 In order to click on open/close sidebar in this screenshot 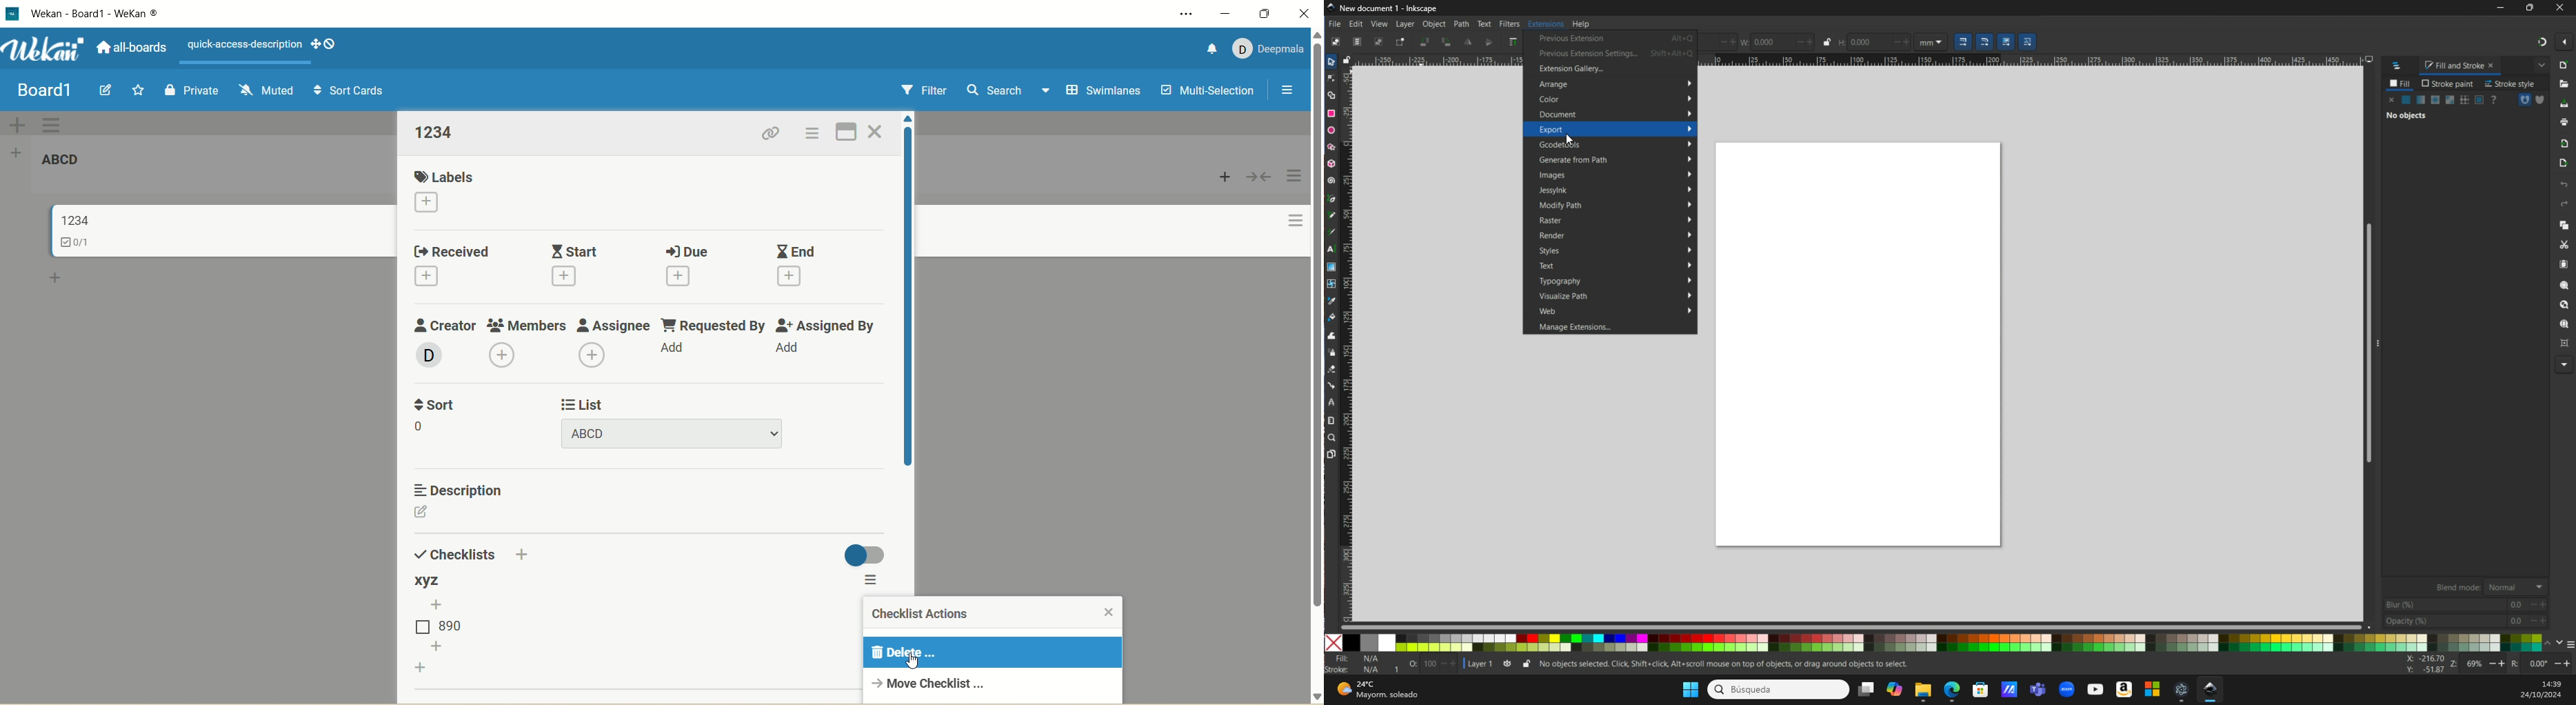, I will do `click(1288, 90)`.